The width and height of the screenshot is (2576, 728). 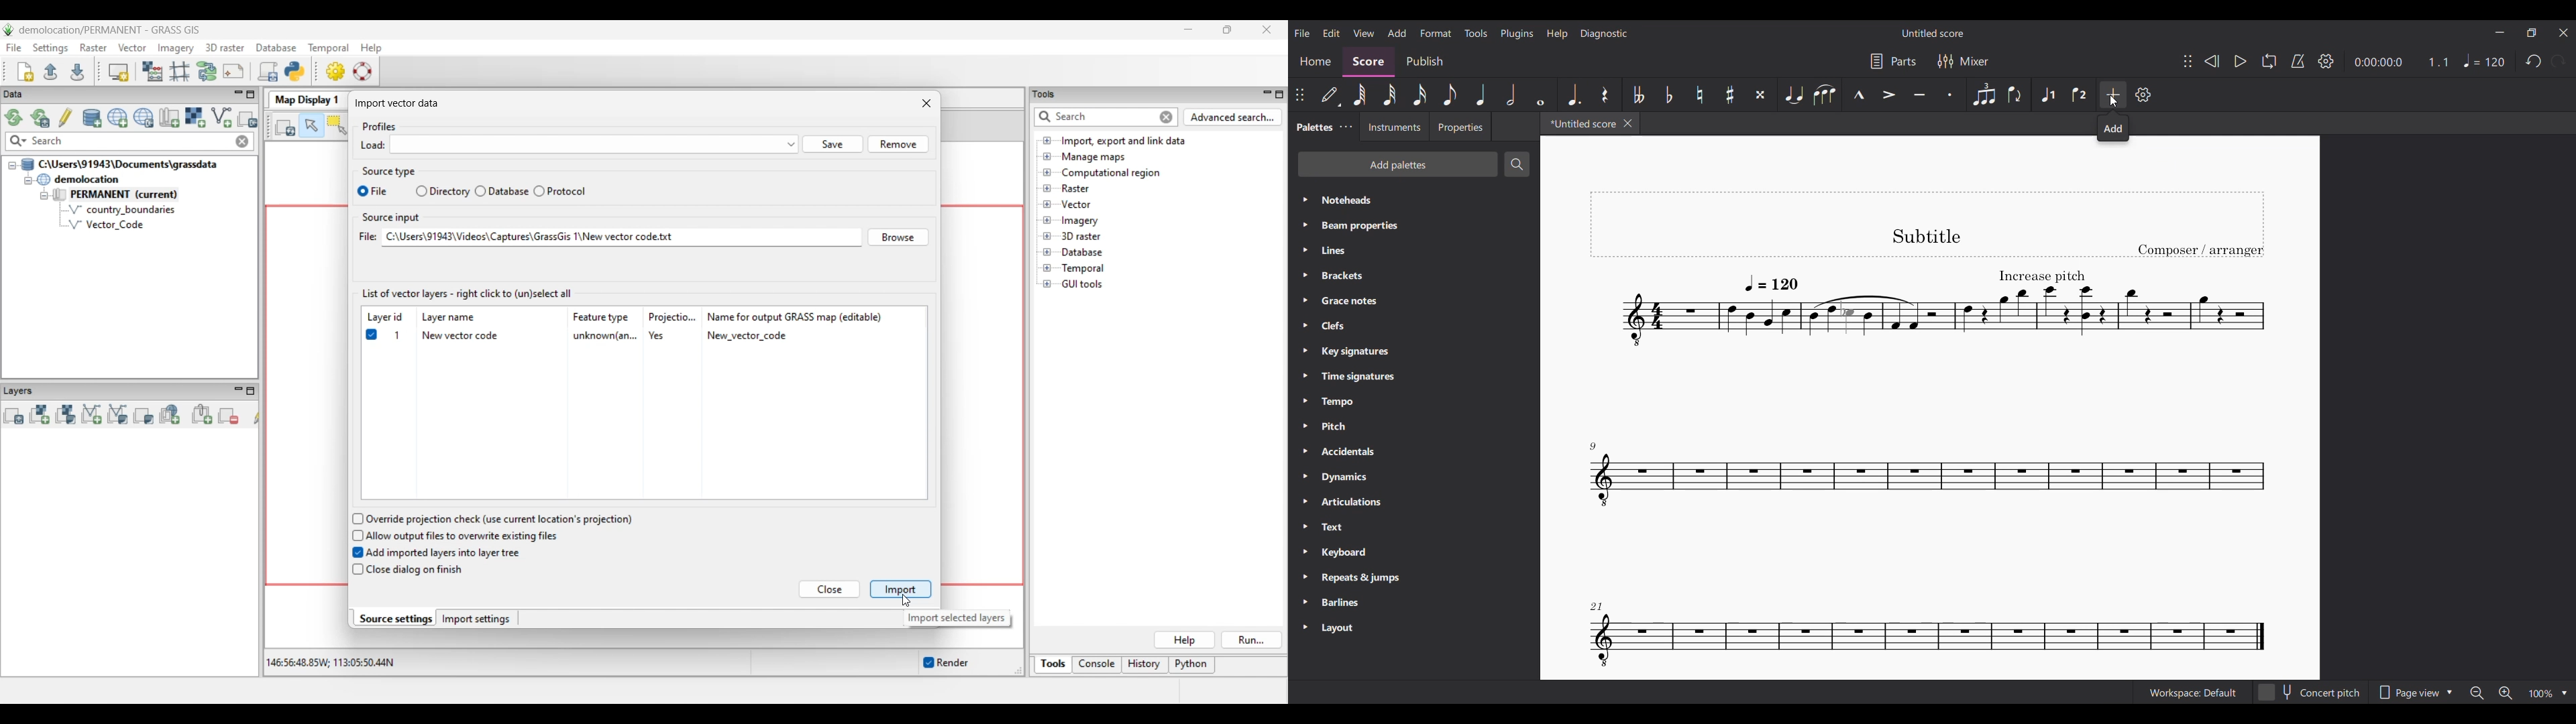 What do you see at coordinates (1919, 95) in the screenshot?
I see `Tenuto` at bounding box center [1919, 95].